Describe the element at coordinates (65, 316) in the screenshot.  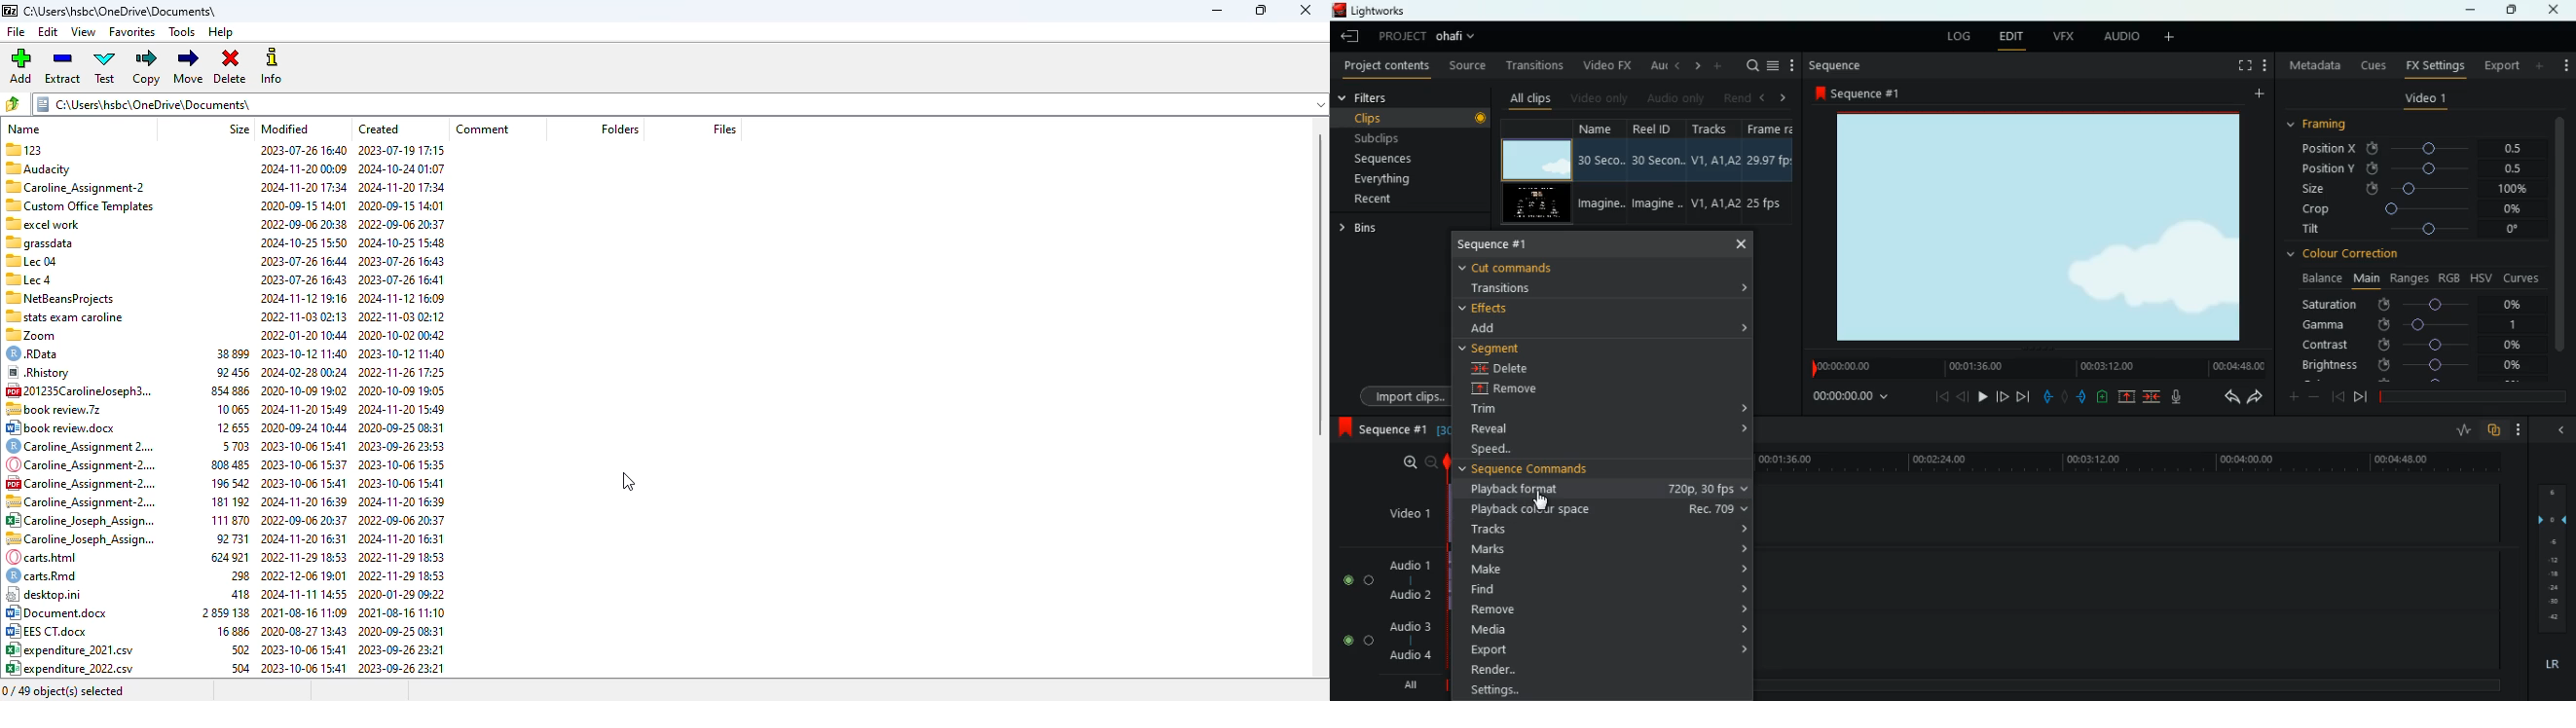
I see `“stats exam caroline` at that location.